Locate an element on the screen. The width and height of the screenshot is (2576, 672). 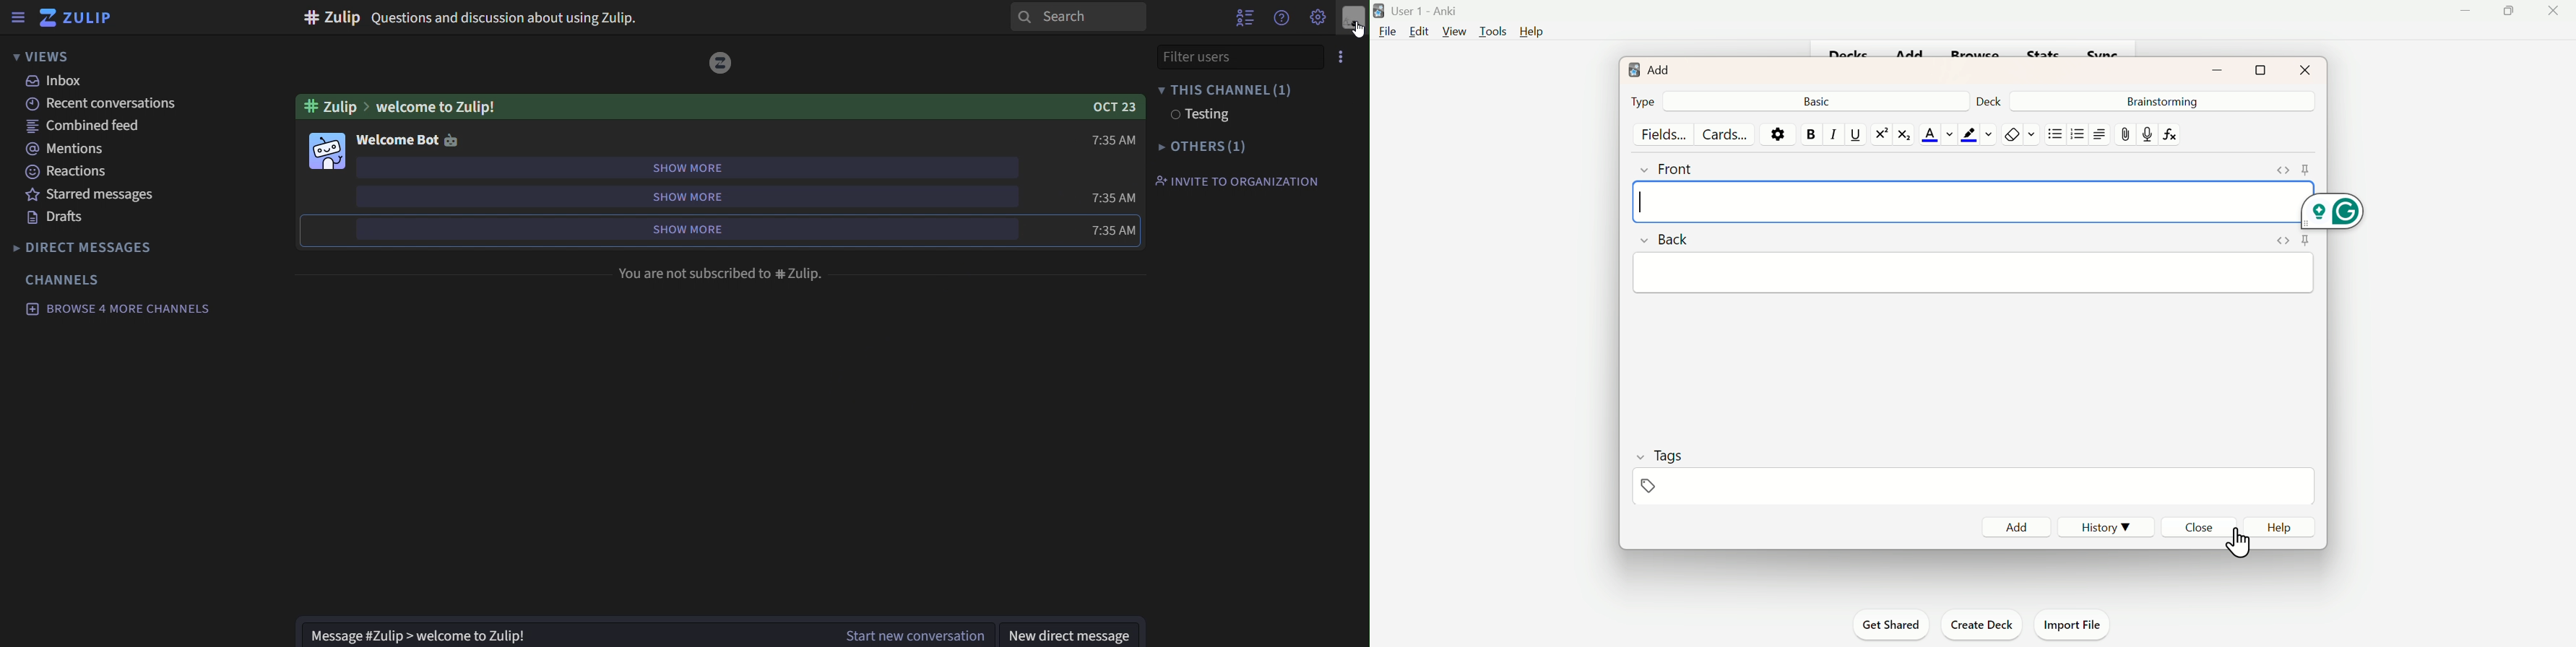
 Maimize is located at coordinates (2512, 13).